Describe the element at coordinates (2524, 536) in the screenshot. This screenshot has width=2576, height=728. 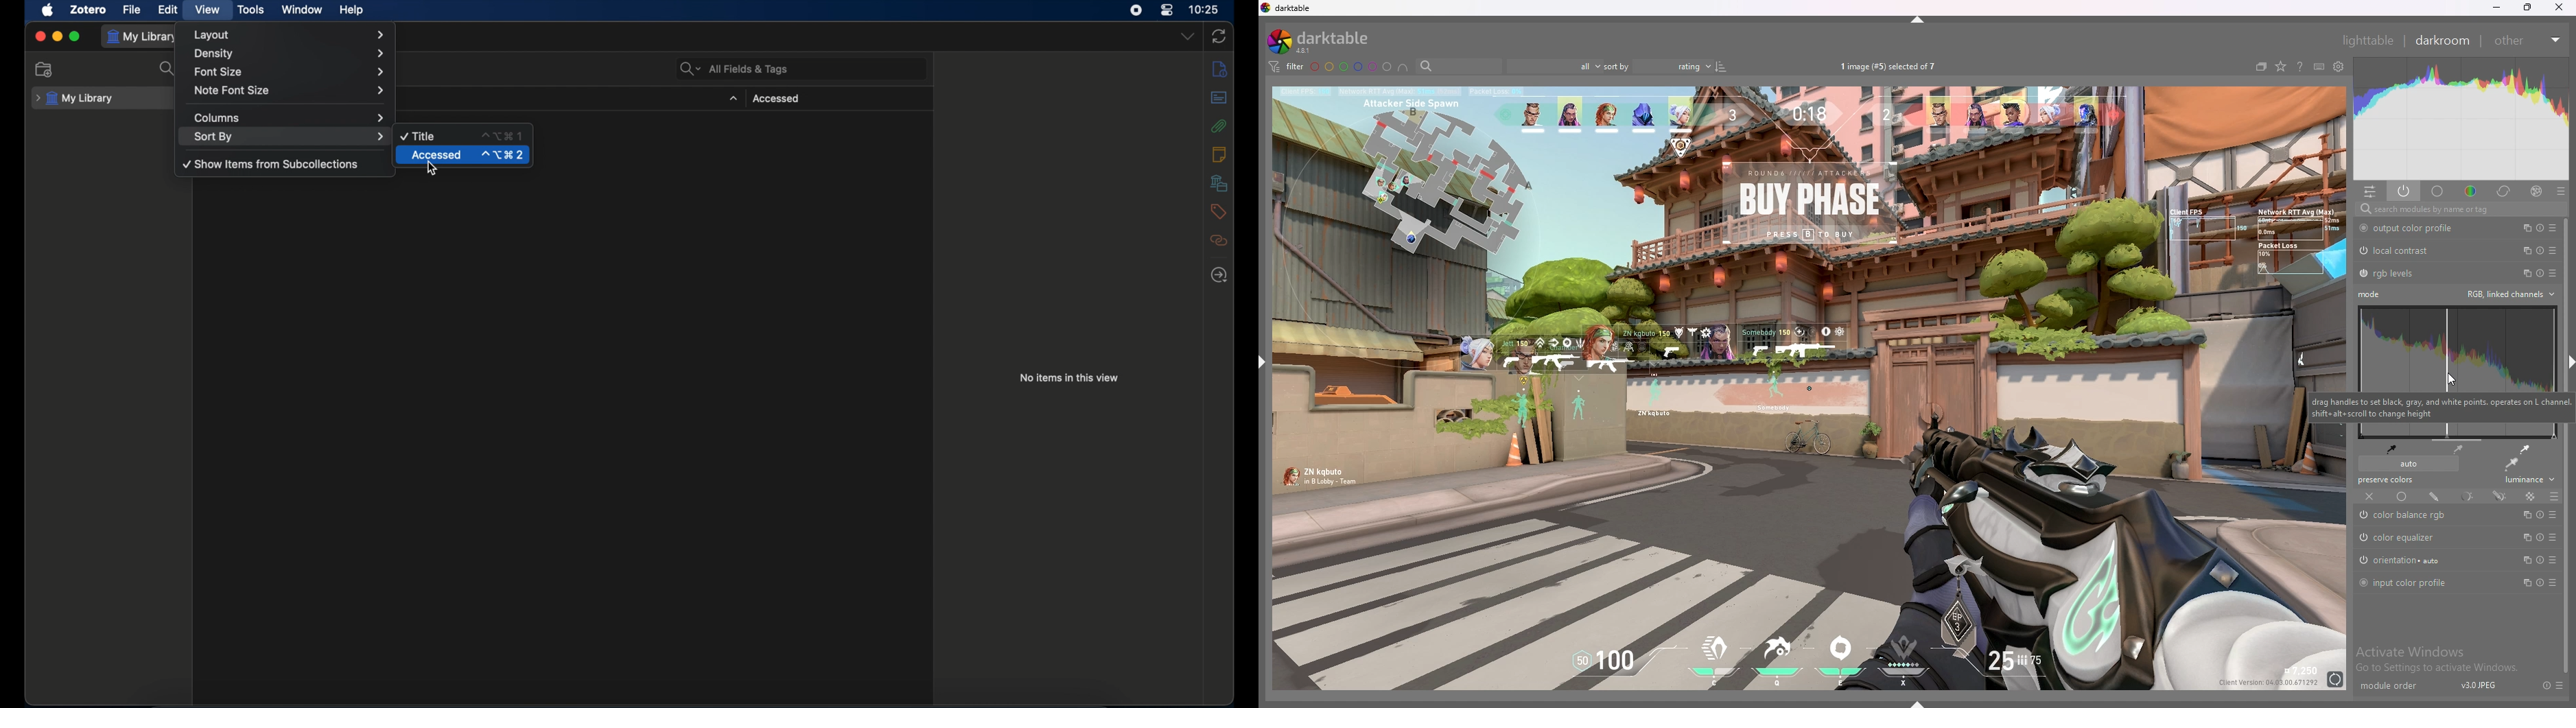
I see `multiple instances action` at that location.